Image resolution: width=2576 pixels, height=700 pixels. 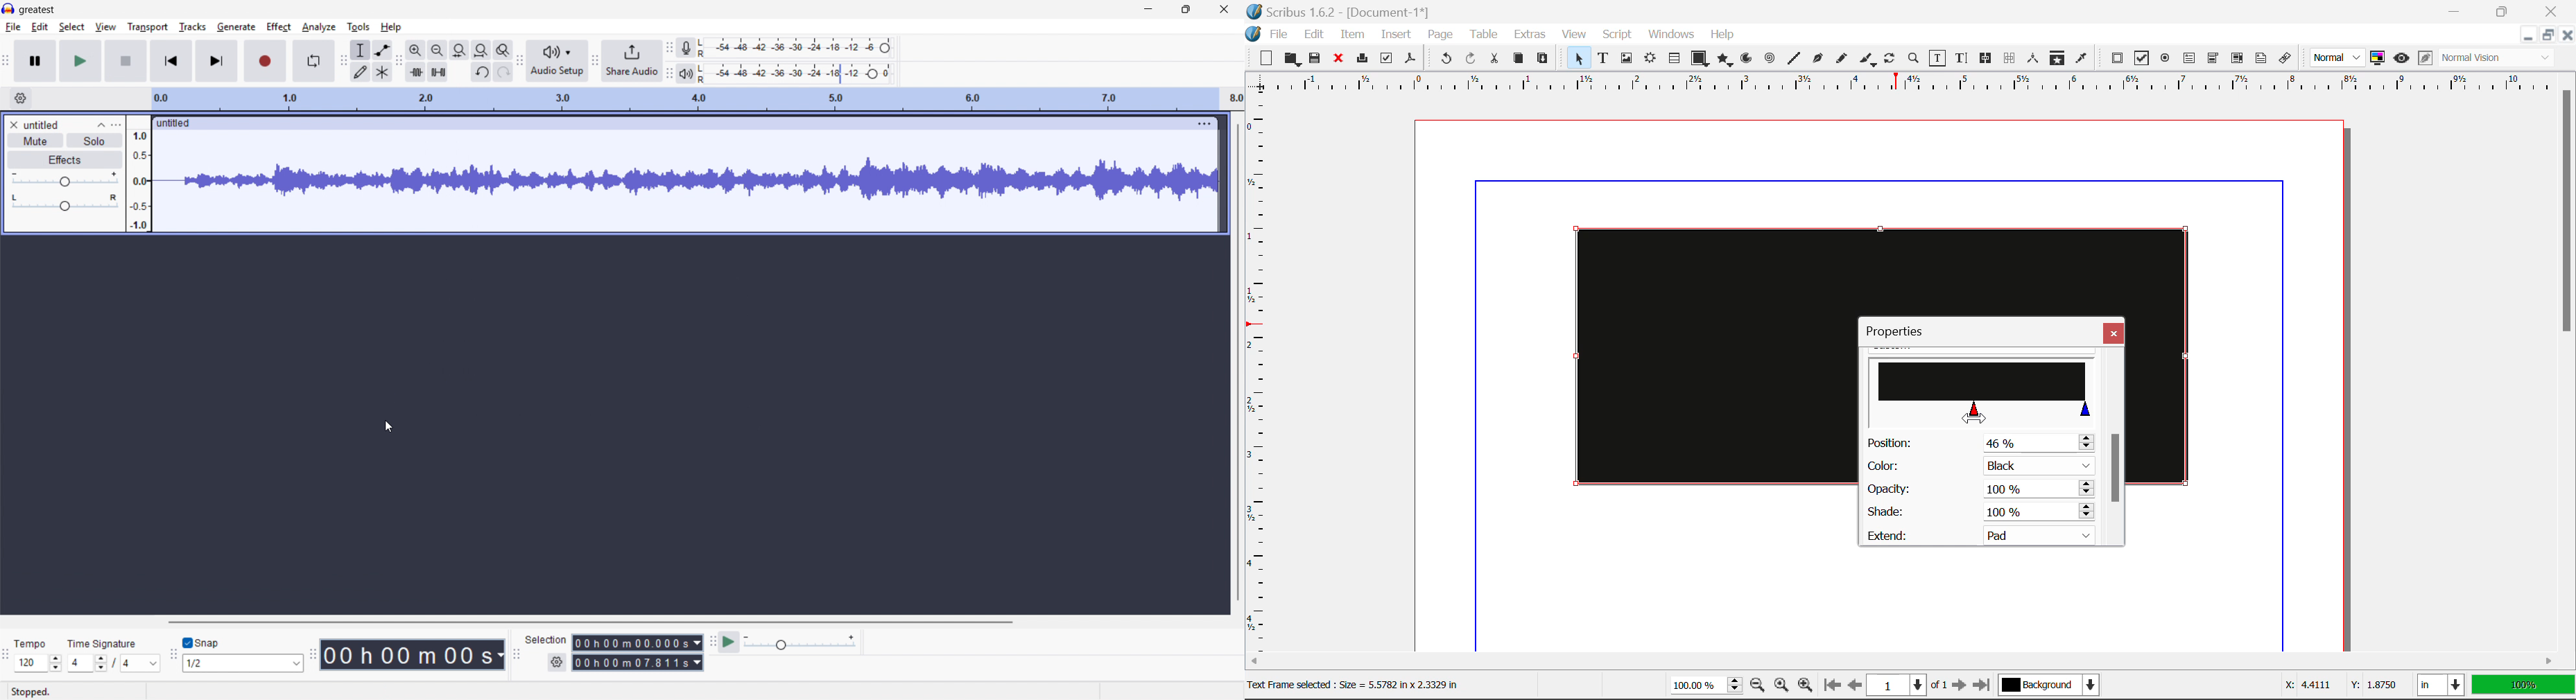 What do you see at coordinates (65, 204) in the screenshot?
I see `pan: centre` at bounding box center [65, 204].